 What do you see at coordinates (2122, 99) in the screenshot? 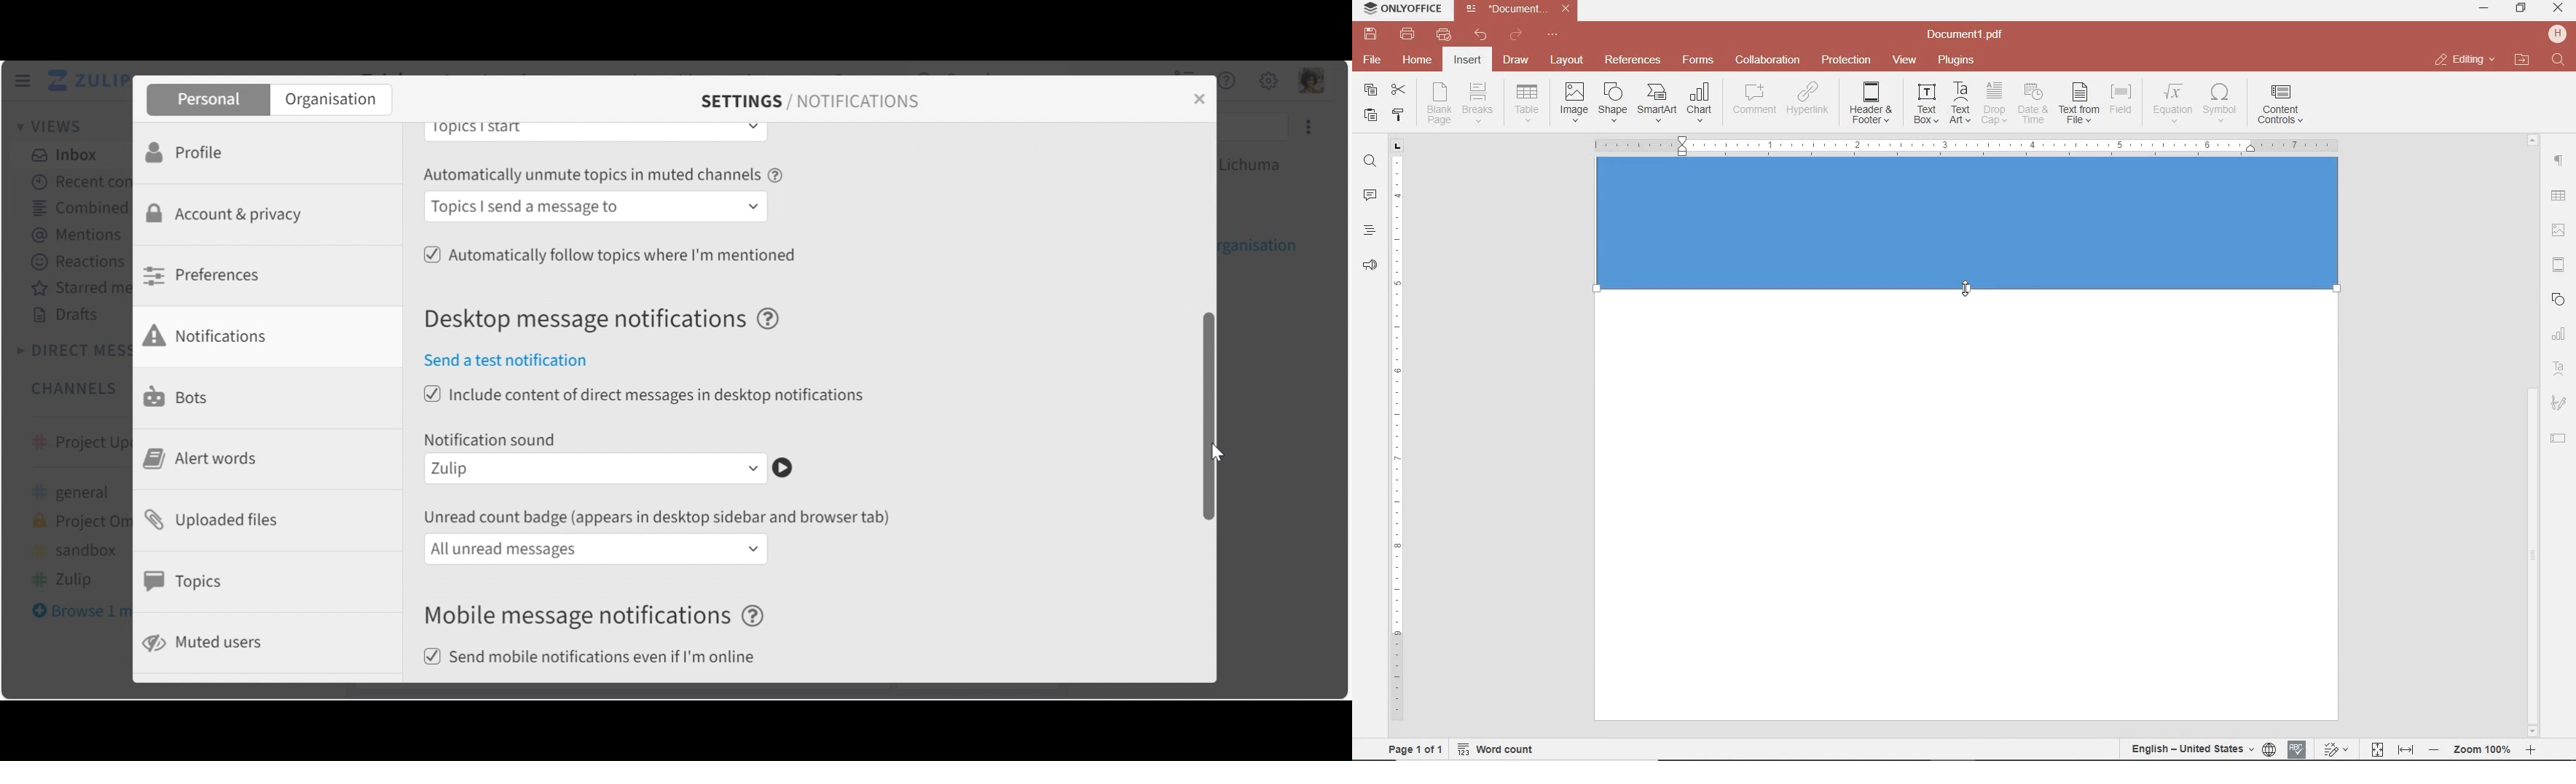
I see `INSERT FIELD` at bounding box center [2122, 99].